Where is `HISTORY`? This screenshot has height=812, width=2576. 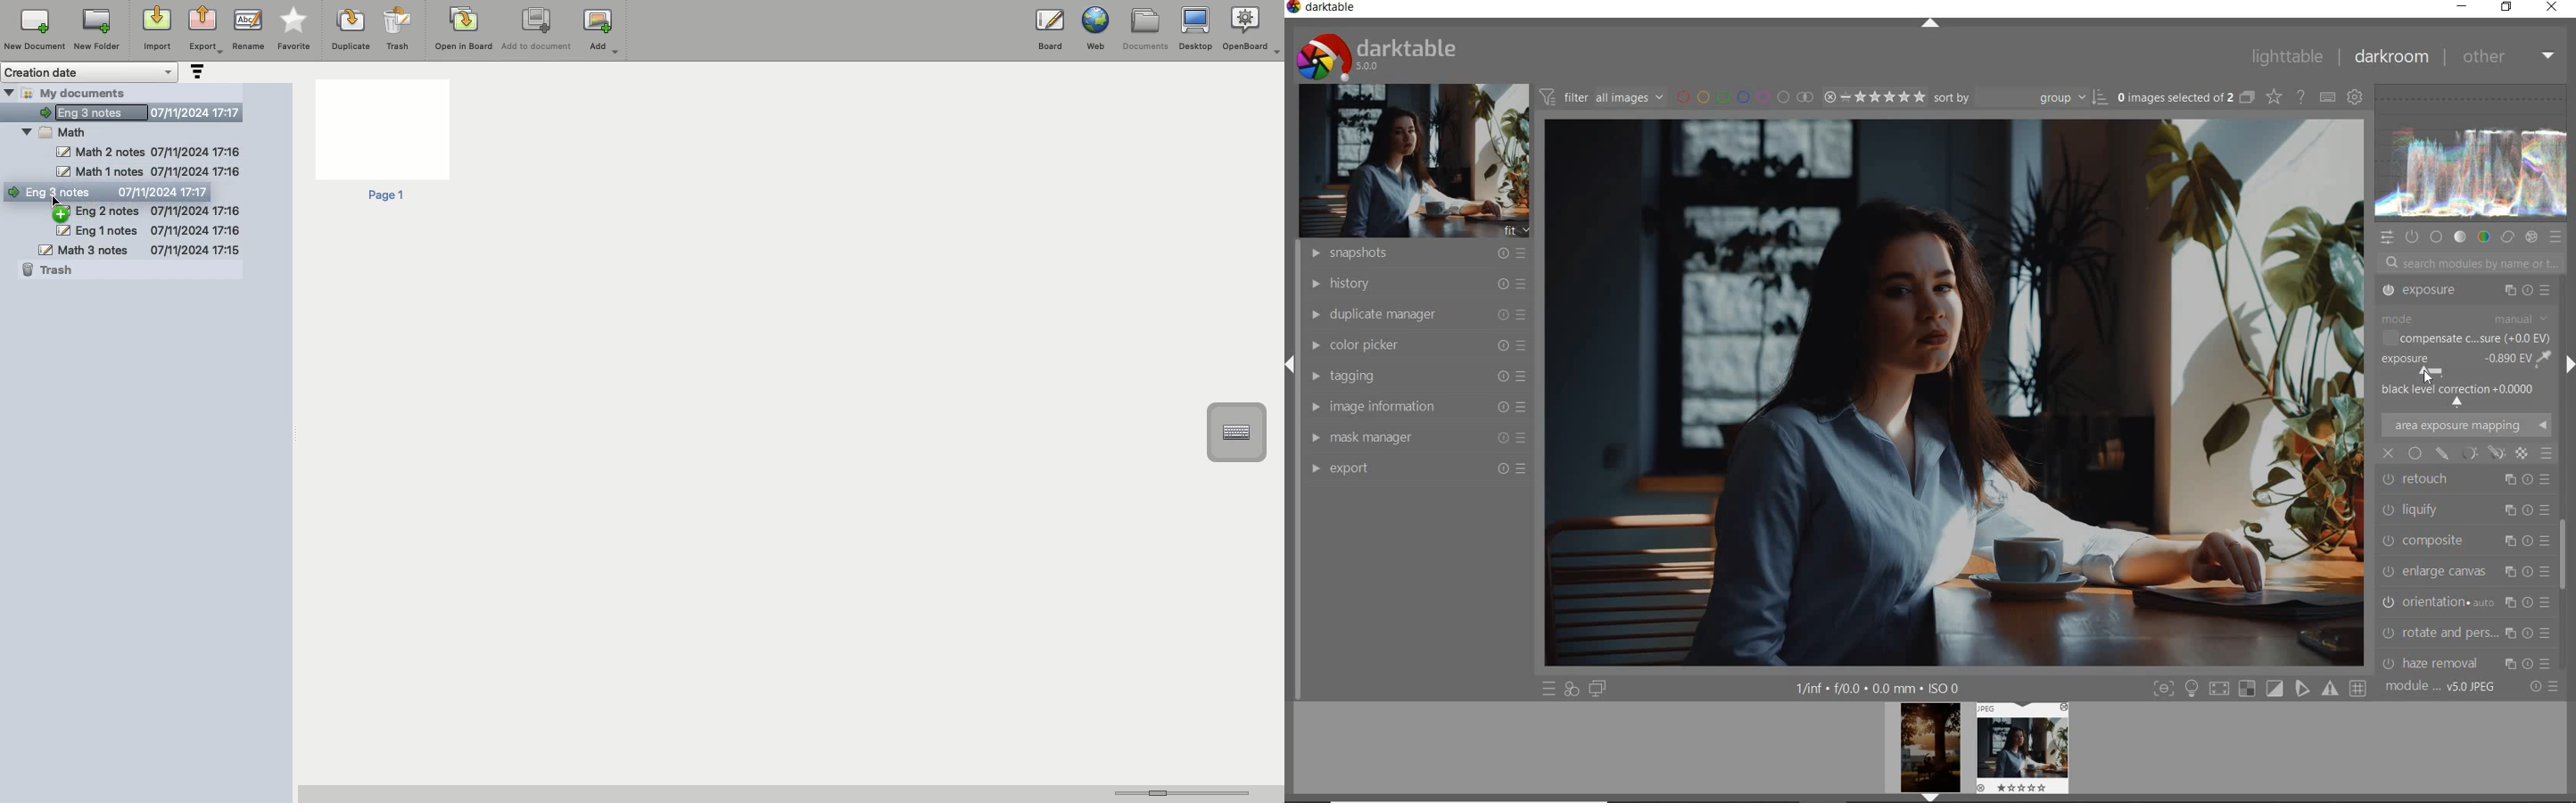 HISTORY is located at coordinates (1415, 285).